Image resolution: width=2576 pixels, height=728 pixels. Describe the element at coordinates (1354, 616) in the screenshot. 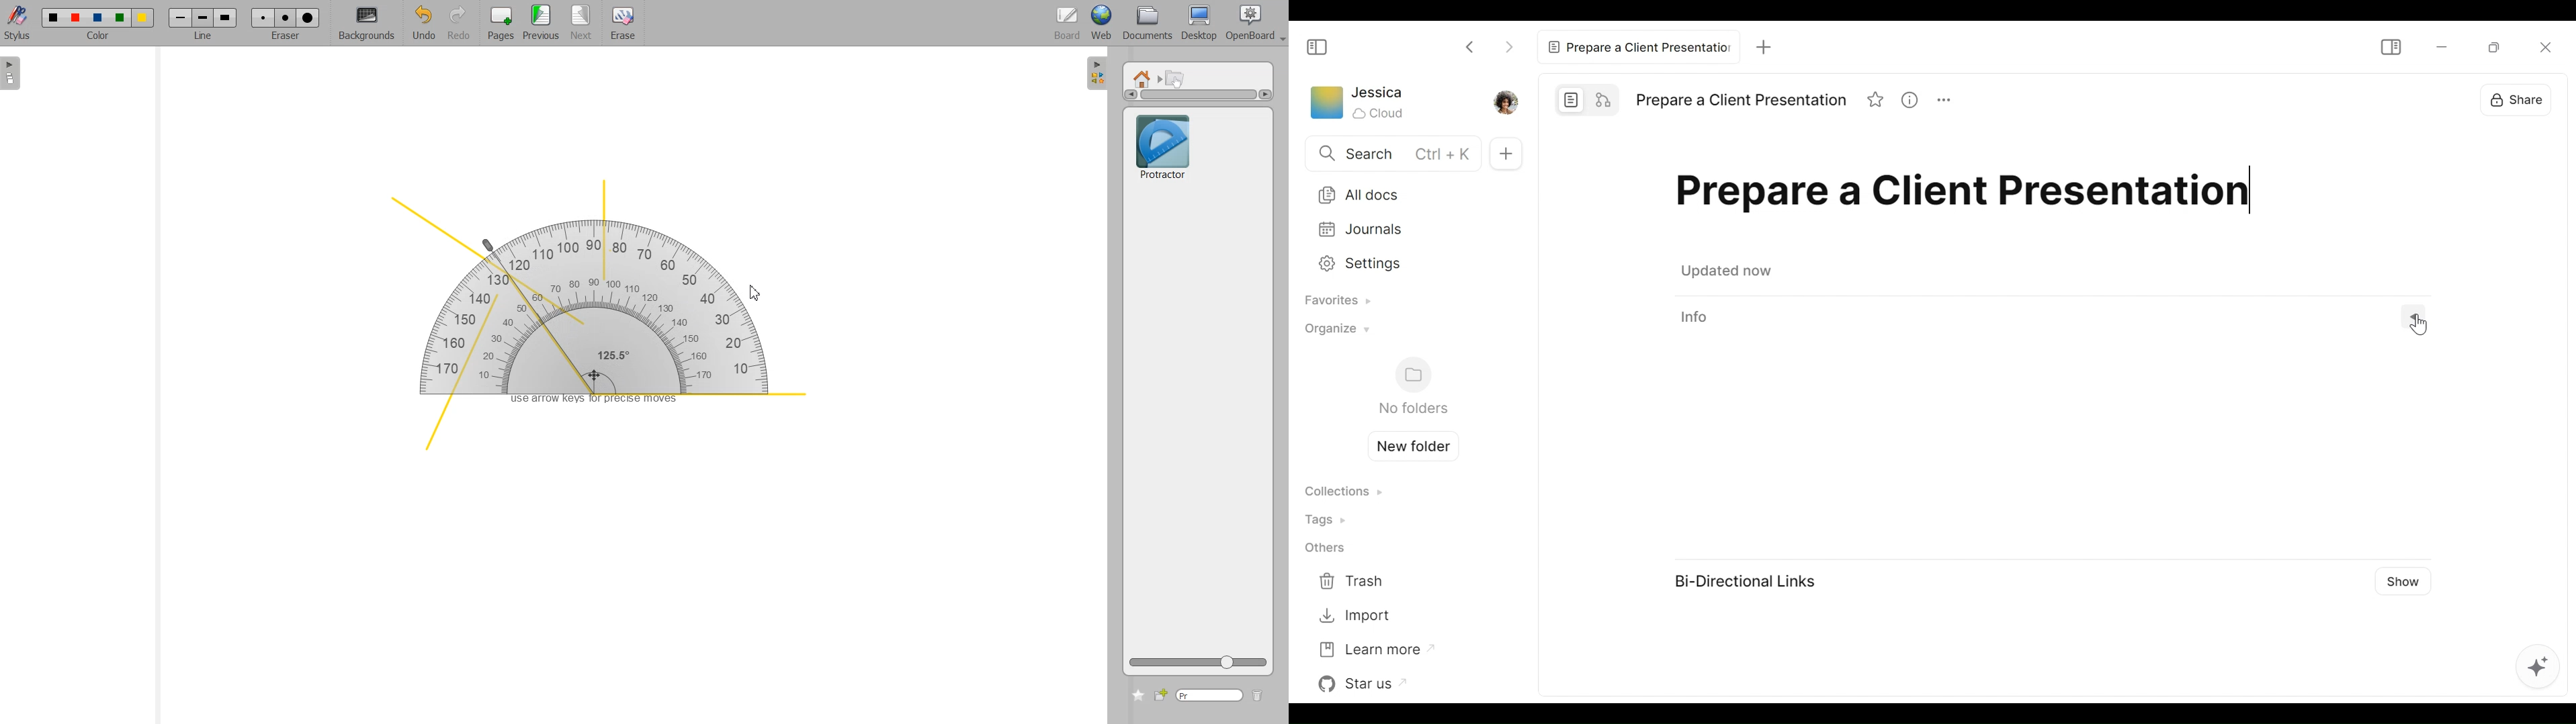

I see `Import` at that location.